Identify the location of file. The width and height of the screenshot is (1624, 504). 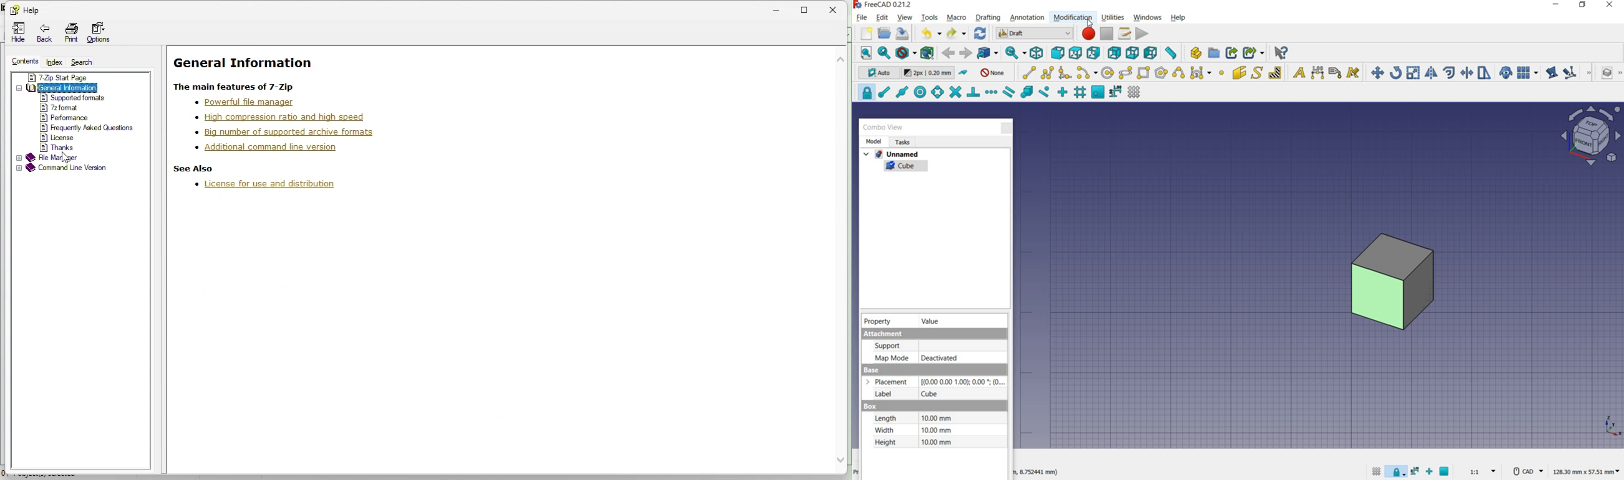
(863, 17).